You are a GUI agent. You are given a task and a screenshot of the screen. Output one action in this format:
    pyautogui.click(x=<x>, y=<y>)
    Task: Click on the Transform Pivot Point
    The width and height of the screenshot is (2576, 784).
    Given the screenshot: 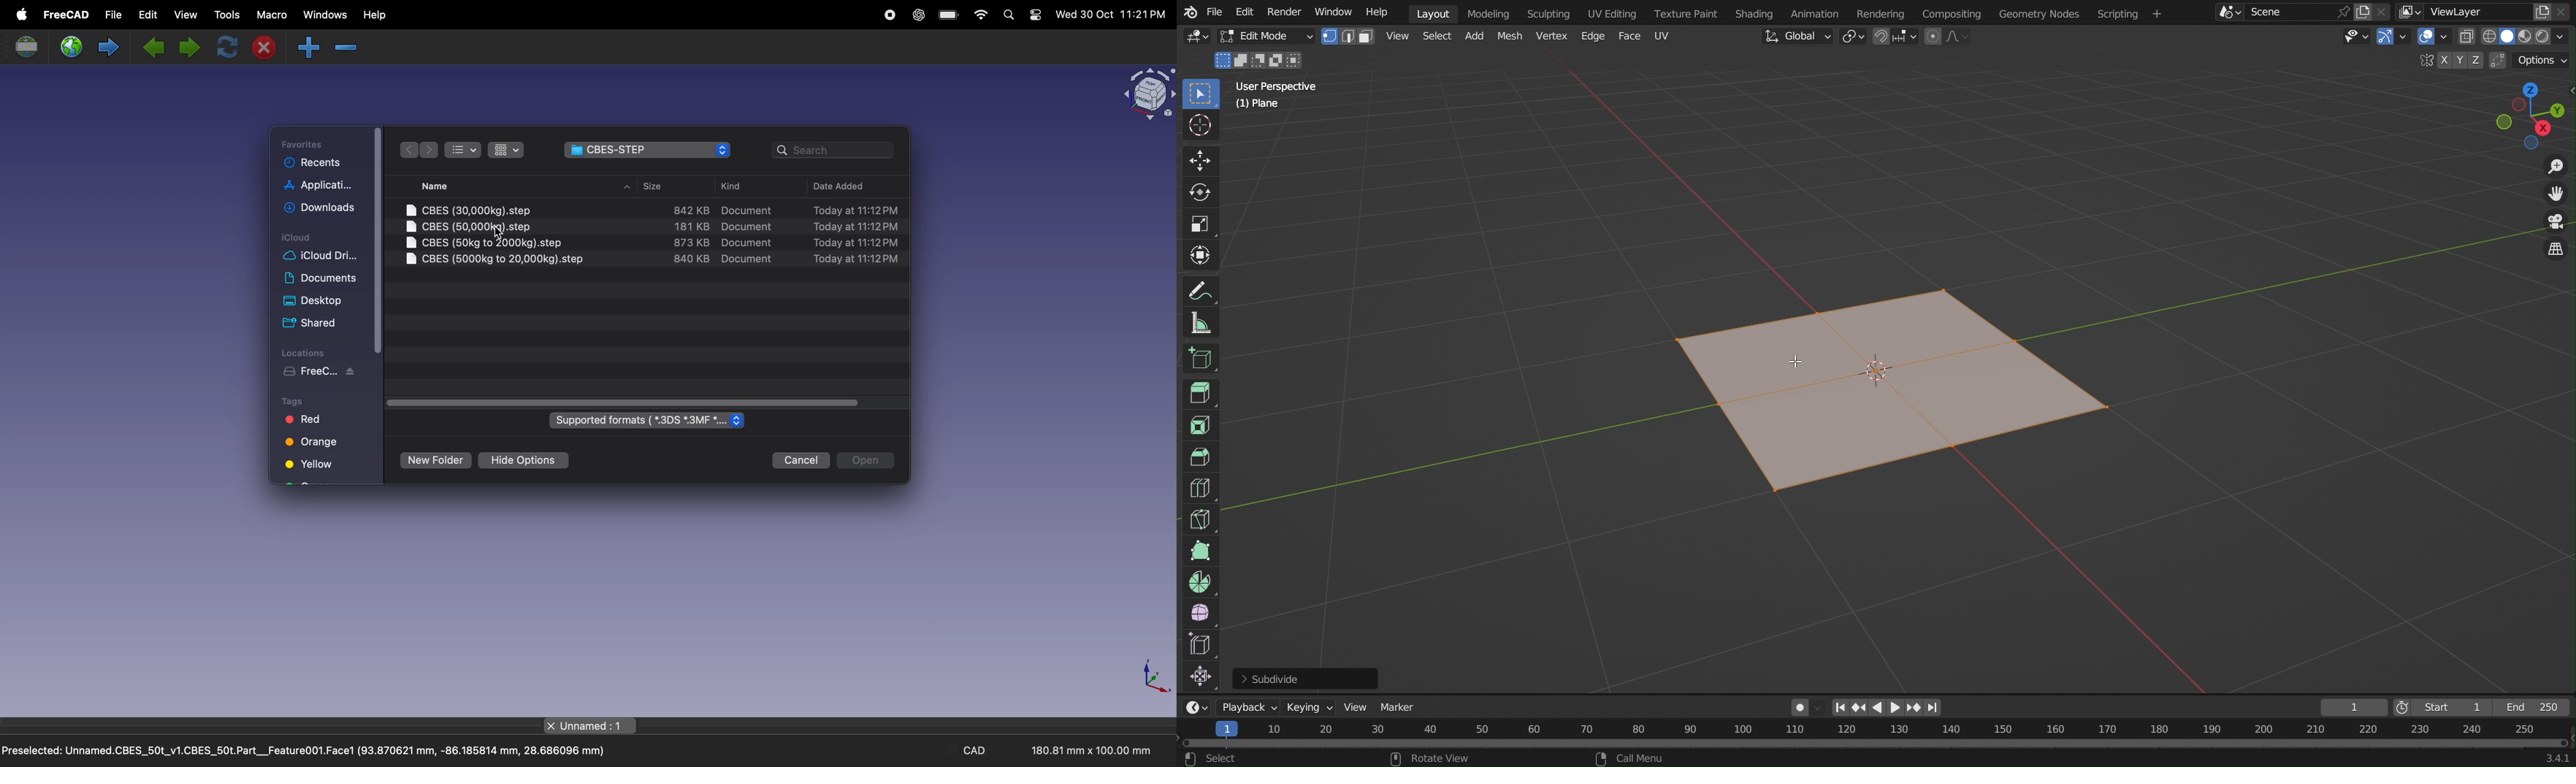 What is the action you would take?
    pyautogui.click(x=1853, y=38)
    